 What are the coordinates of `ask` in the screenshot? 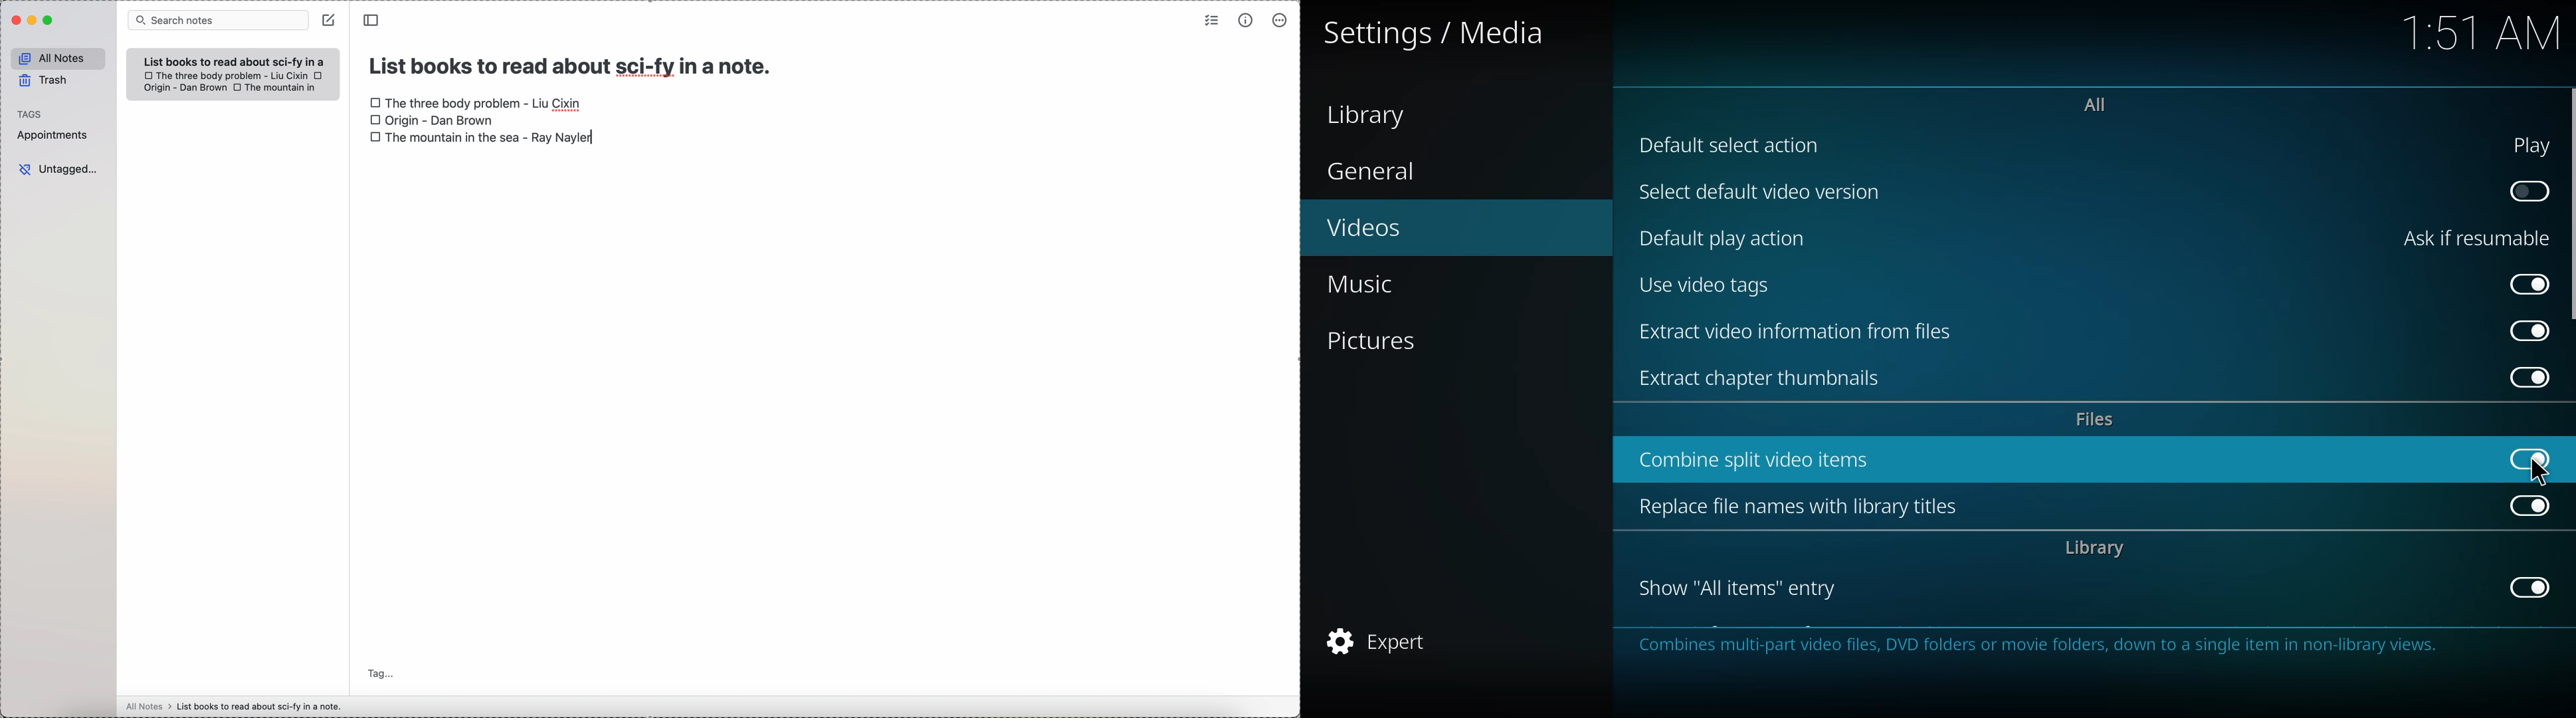 It's located at (2471, 239).